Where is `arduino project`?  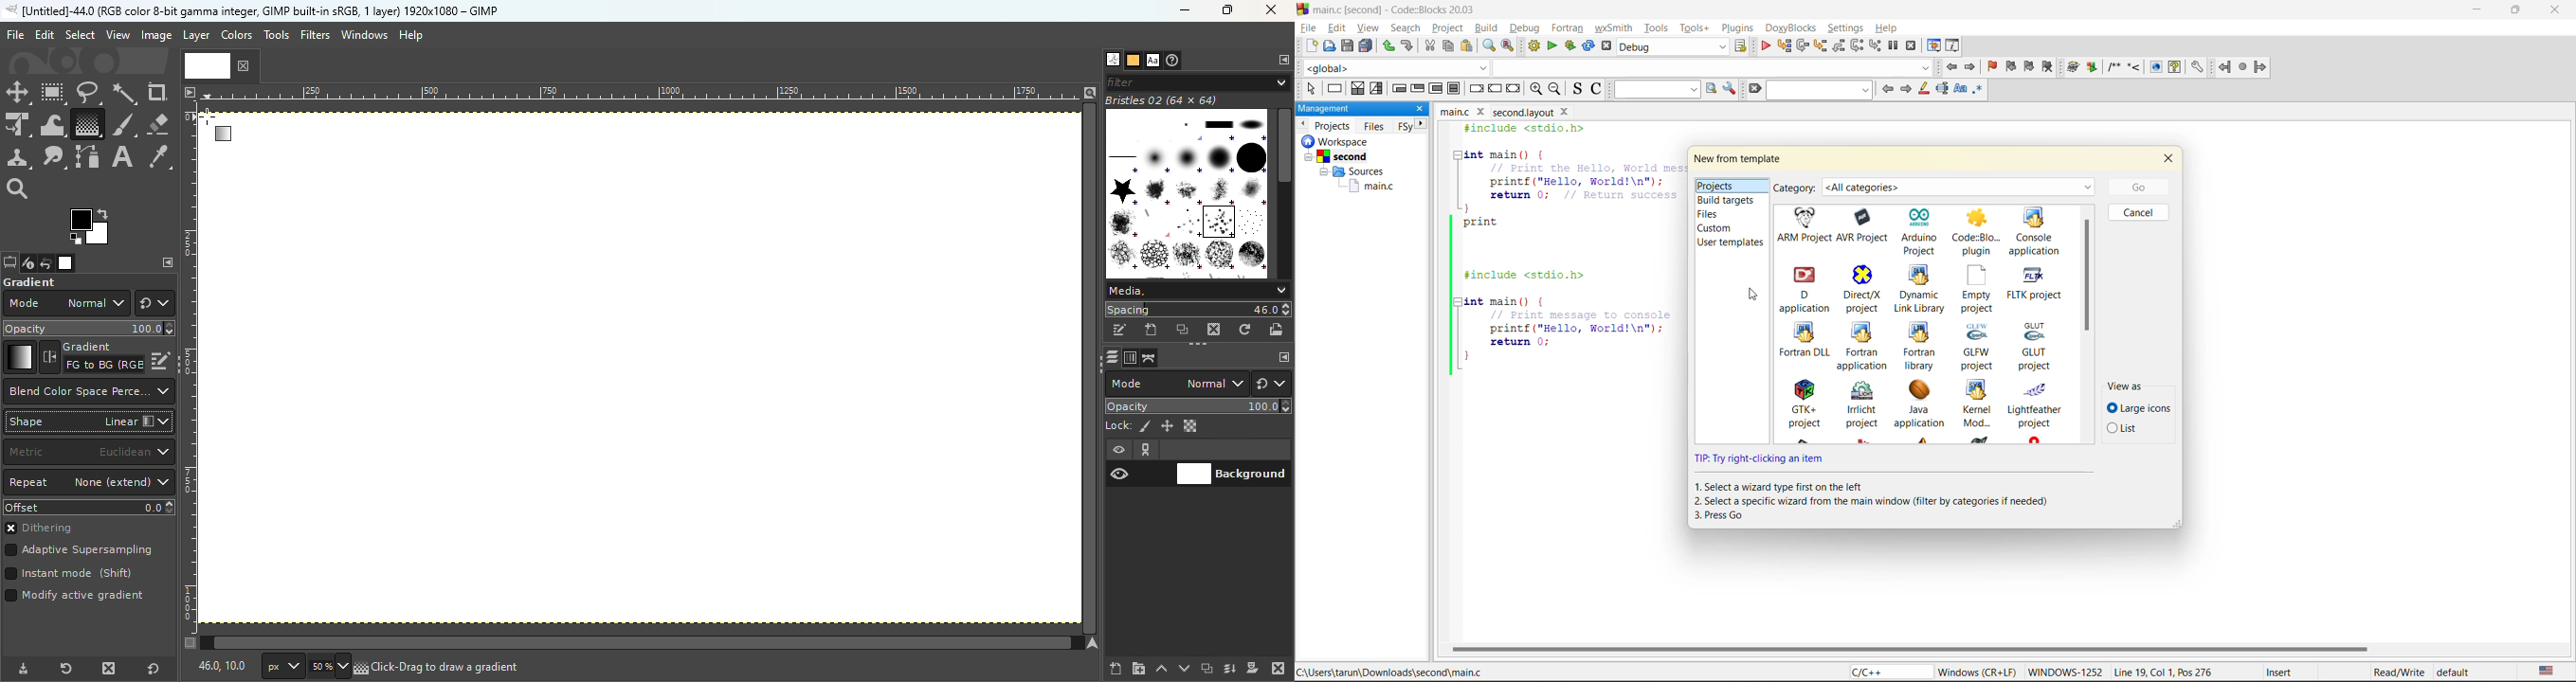 arduino project is located at coordinates (1923, 230).